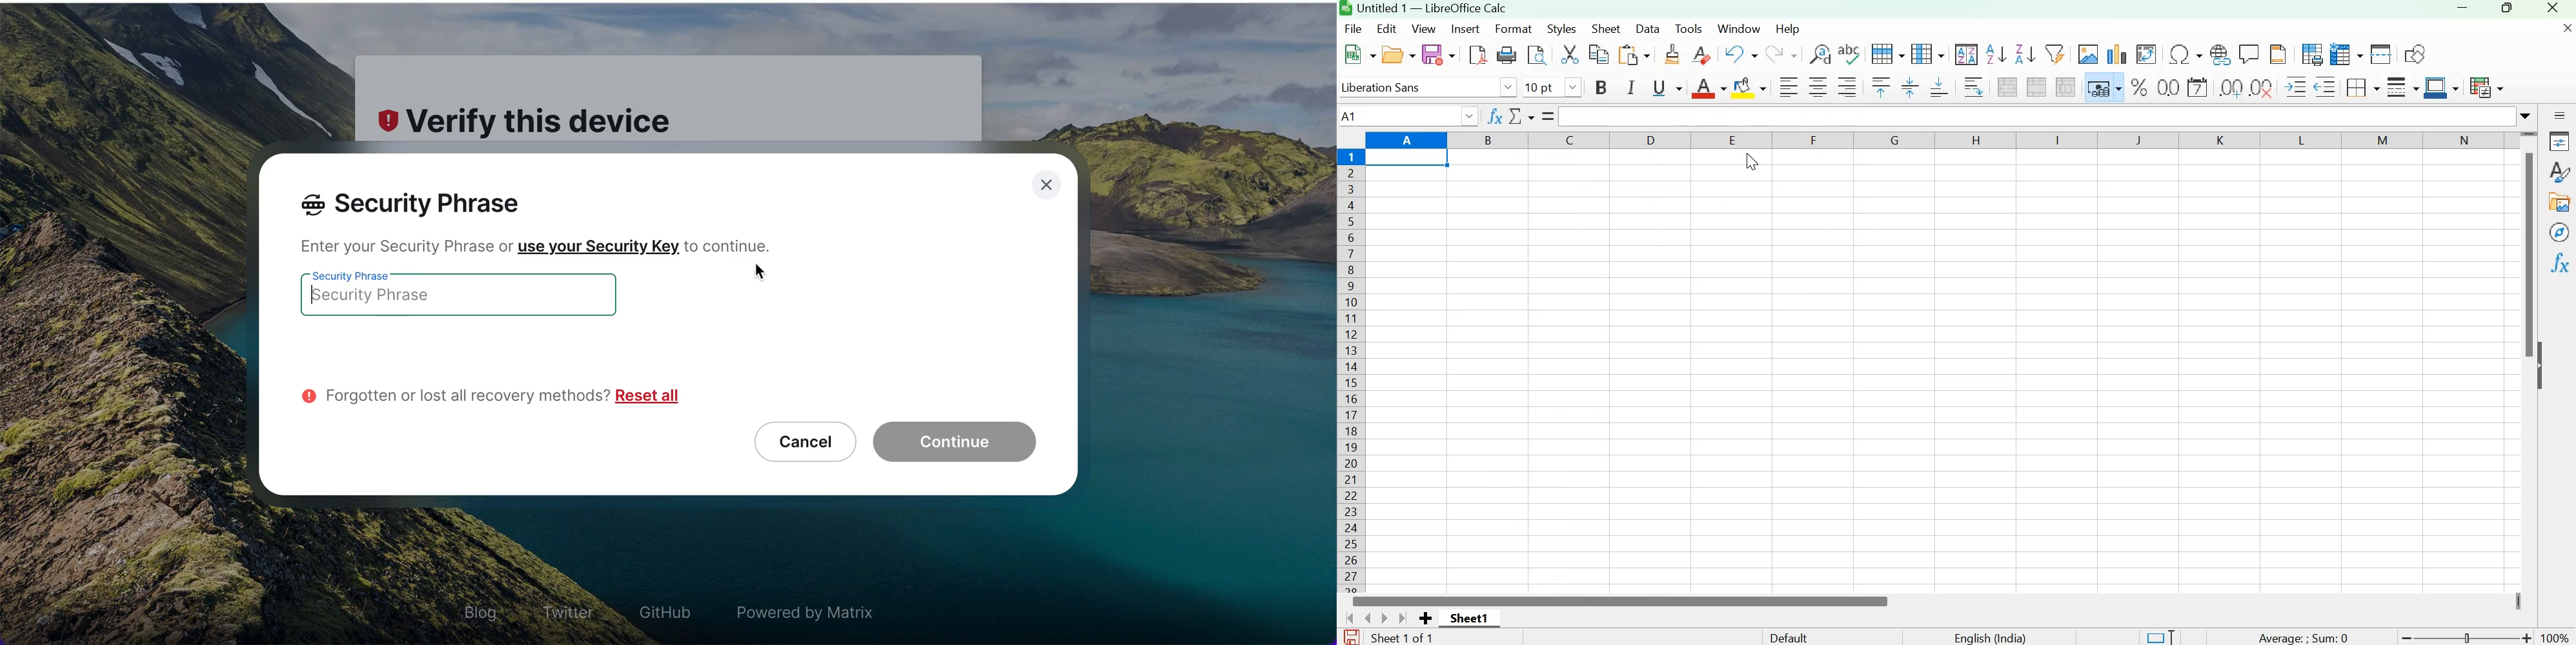 The width and height of the screenshot is (2576, 672). I want to click on Increase Indent, so click(2297, 86).